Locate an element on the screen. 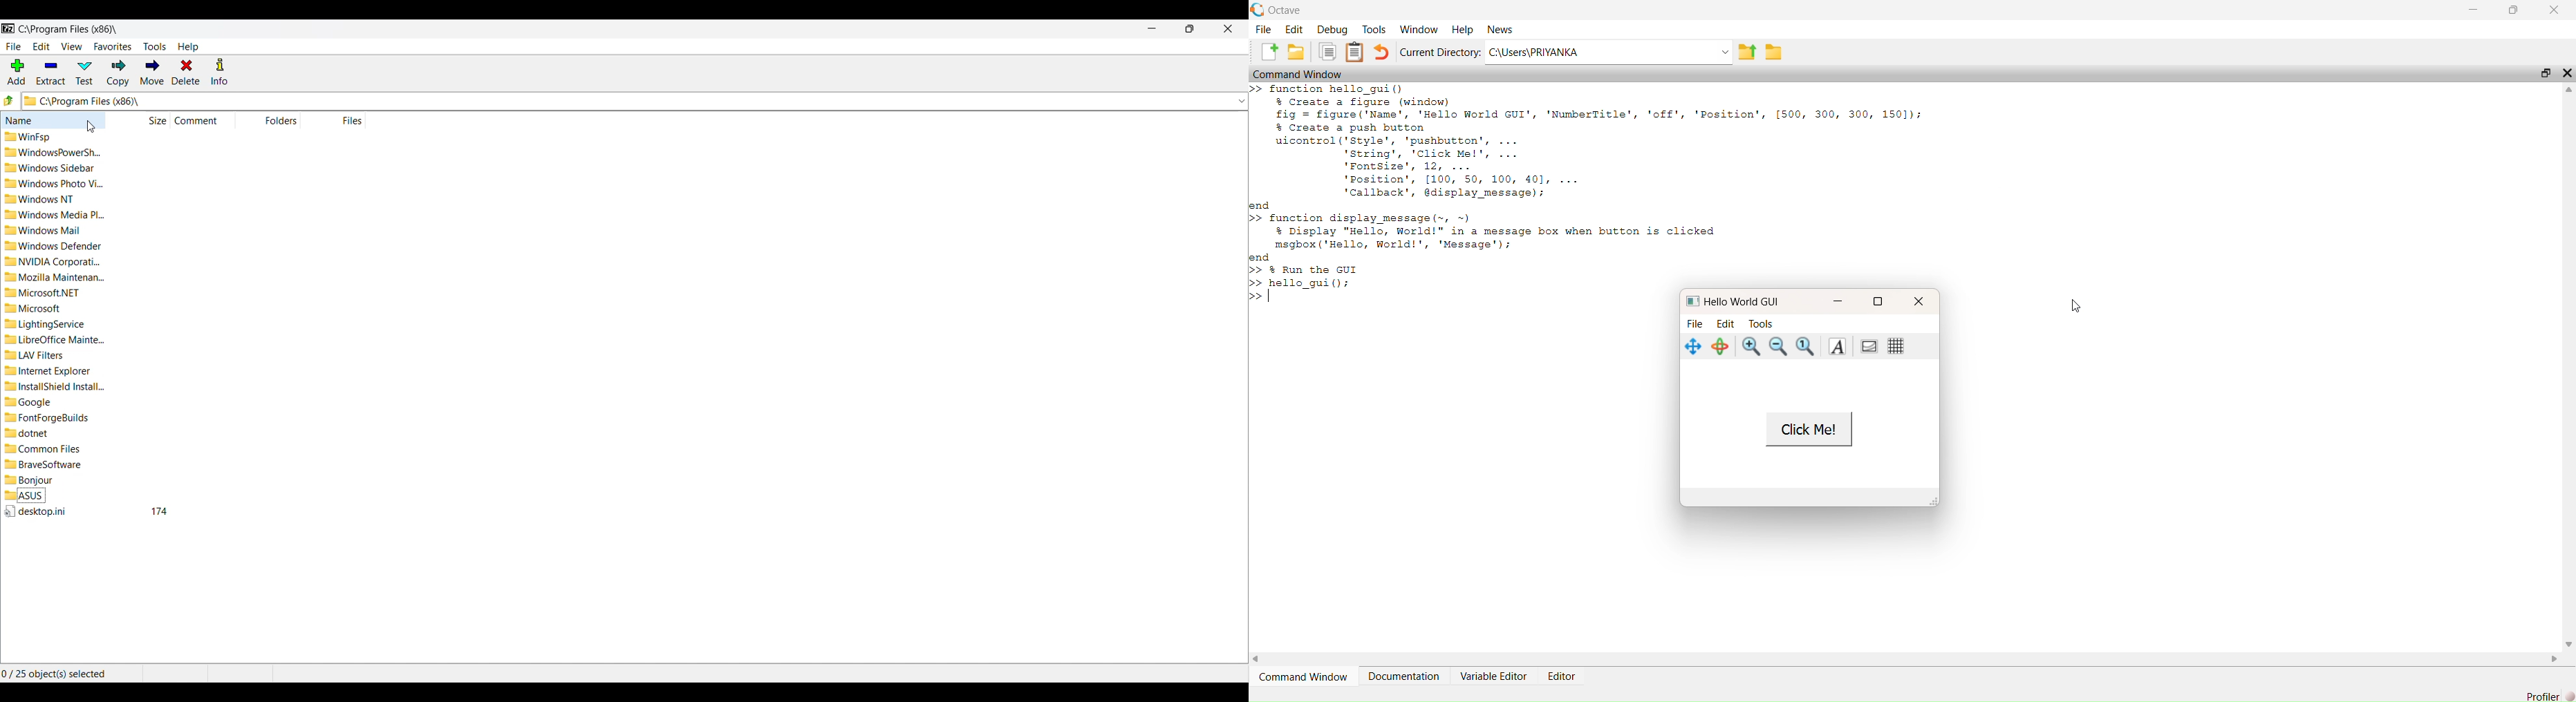 The image size is (2576, 728). File is located at coordinates (1697, 324).